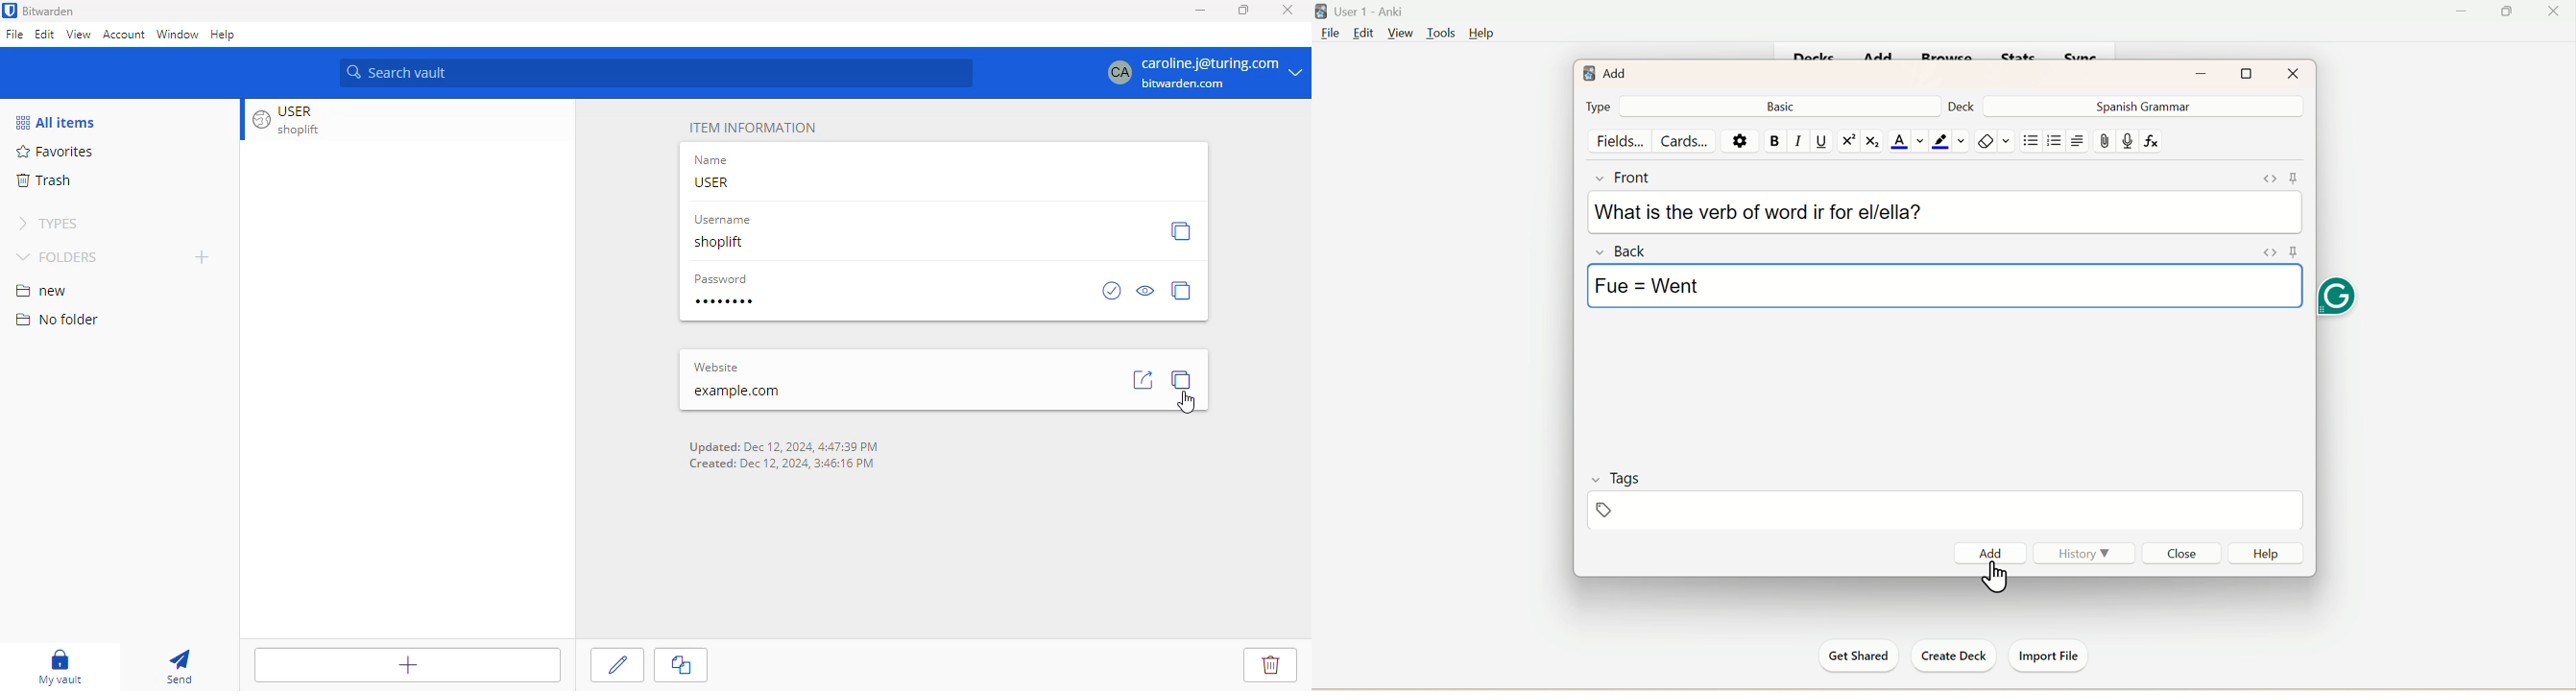  I want to click on Maximize, so click(2512, 11).